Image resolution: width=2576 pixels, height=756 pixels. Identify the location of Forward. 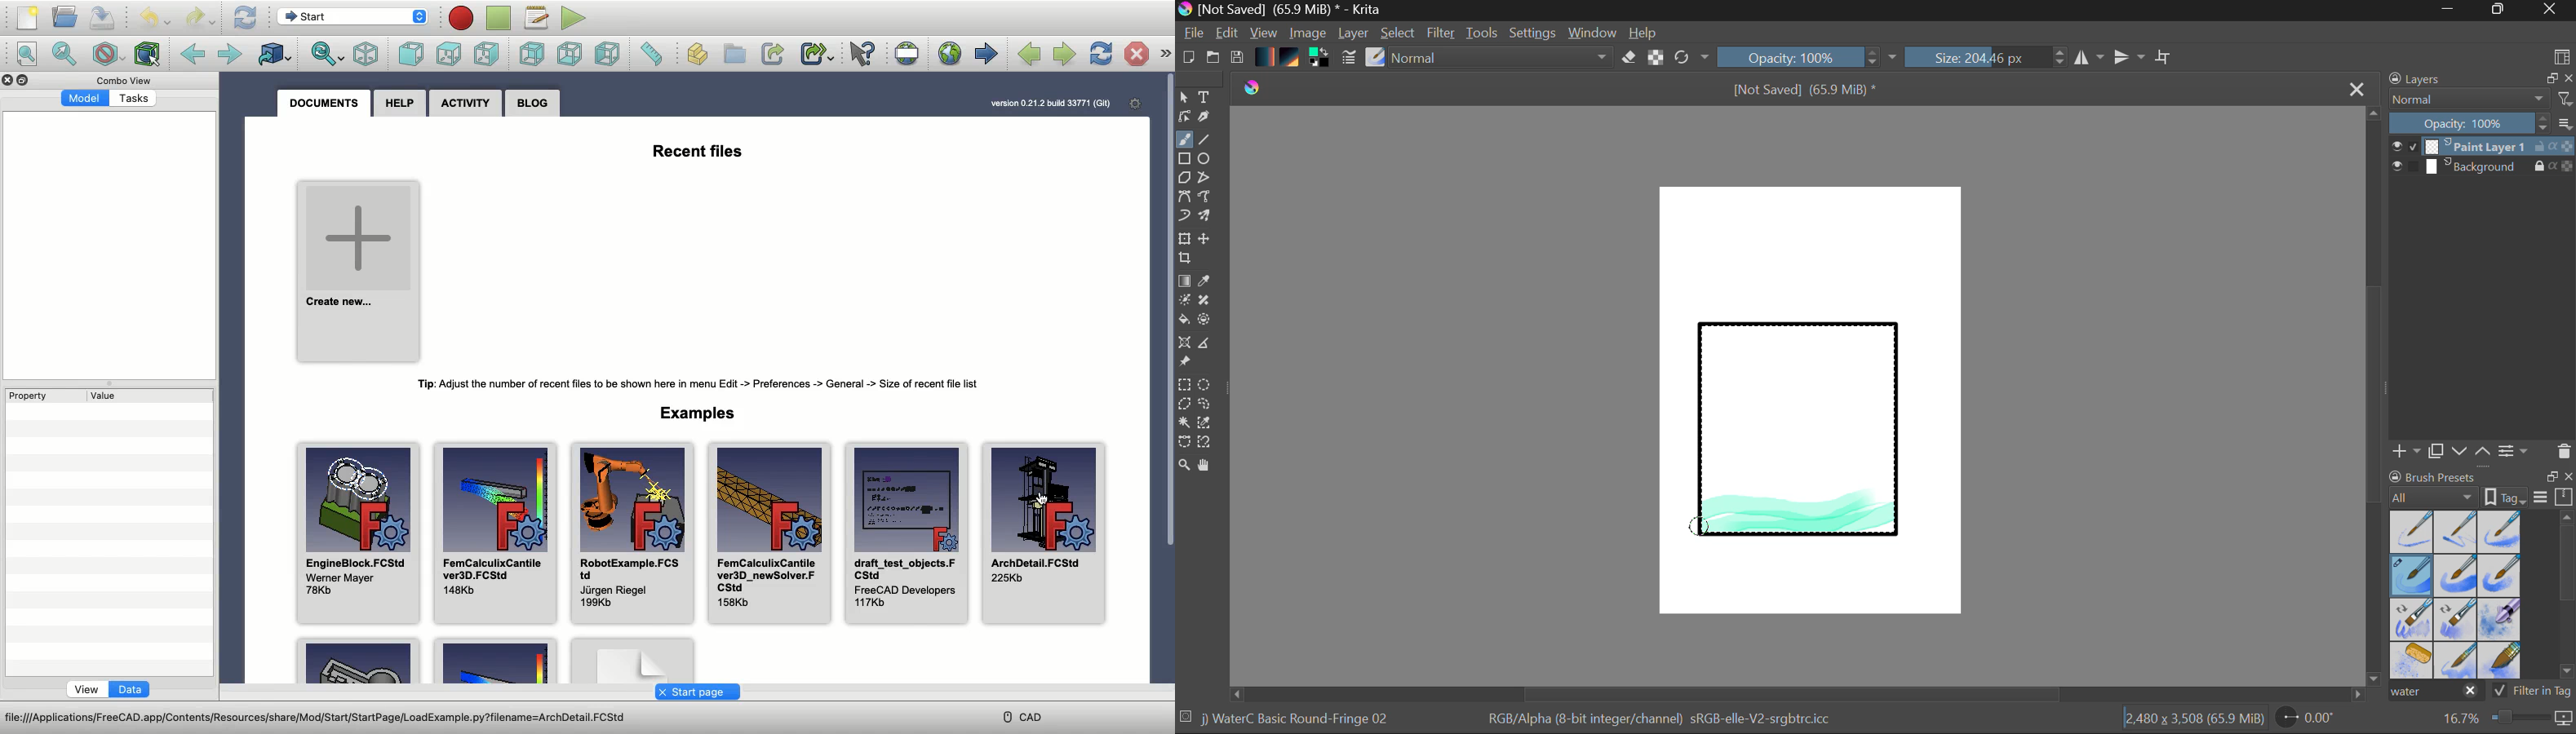
(228, 53).